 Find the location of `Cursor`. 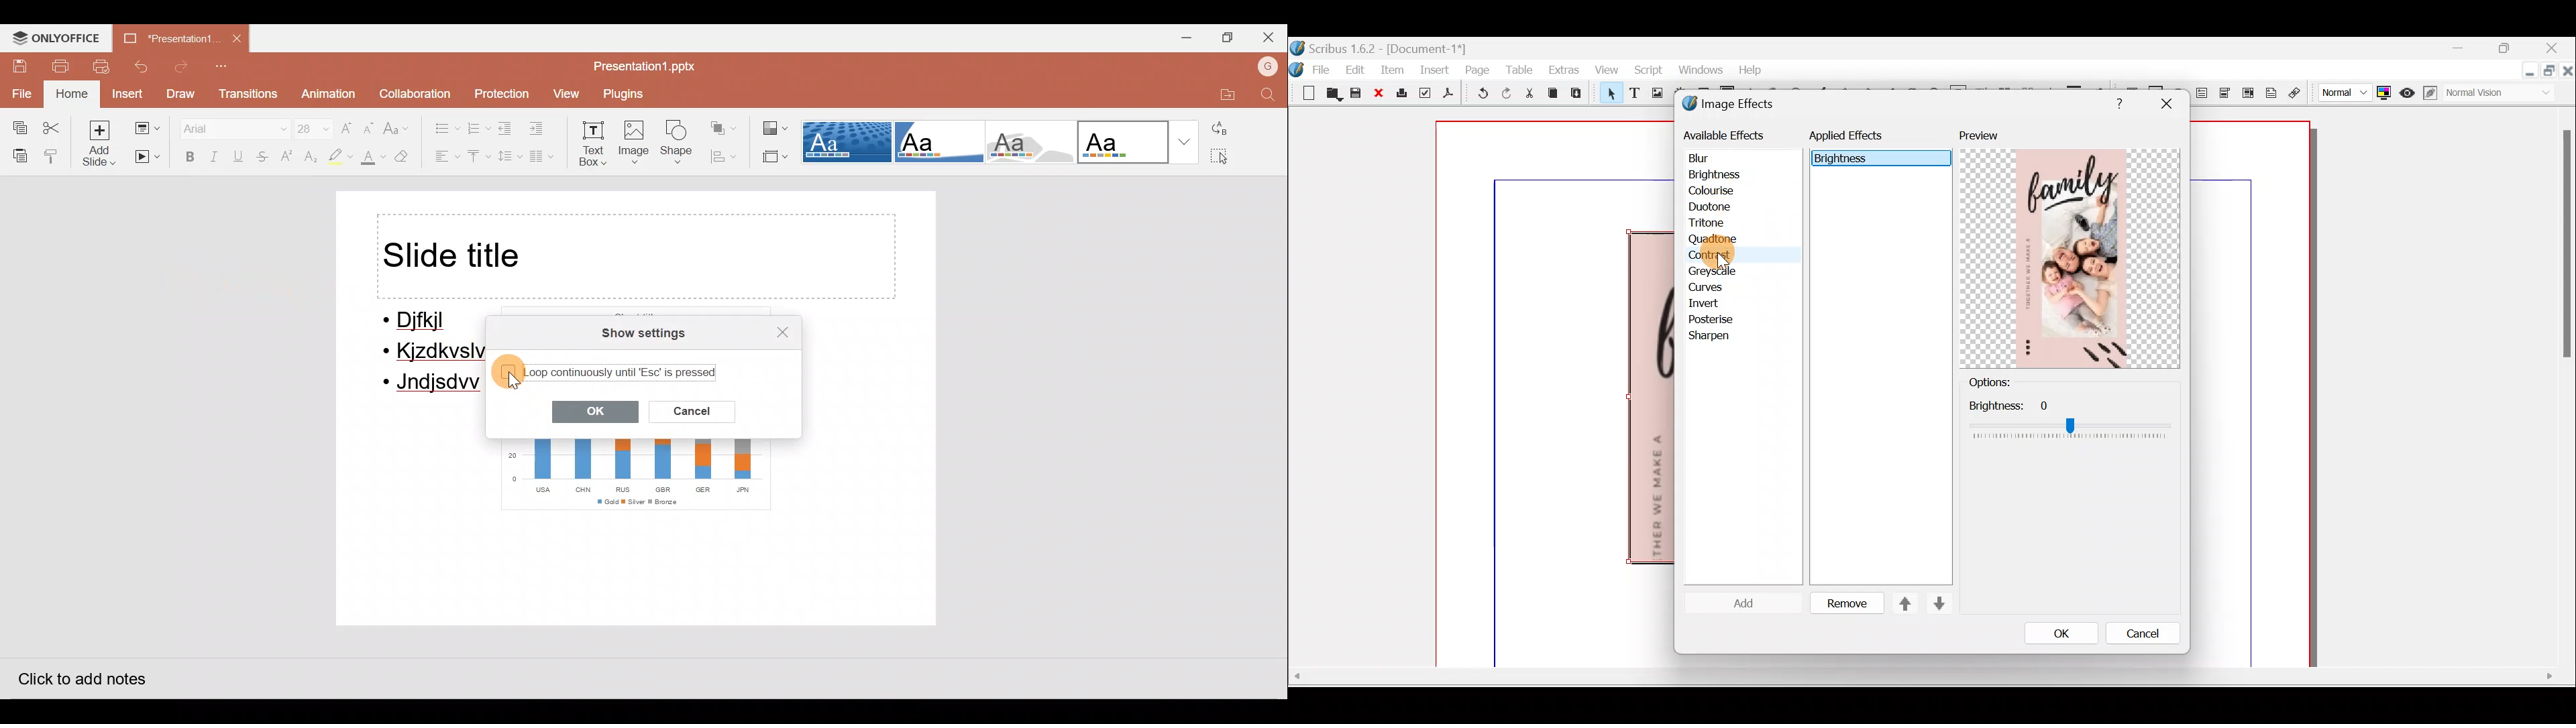

Cursor is located at coordinates (1740, 605).